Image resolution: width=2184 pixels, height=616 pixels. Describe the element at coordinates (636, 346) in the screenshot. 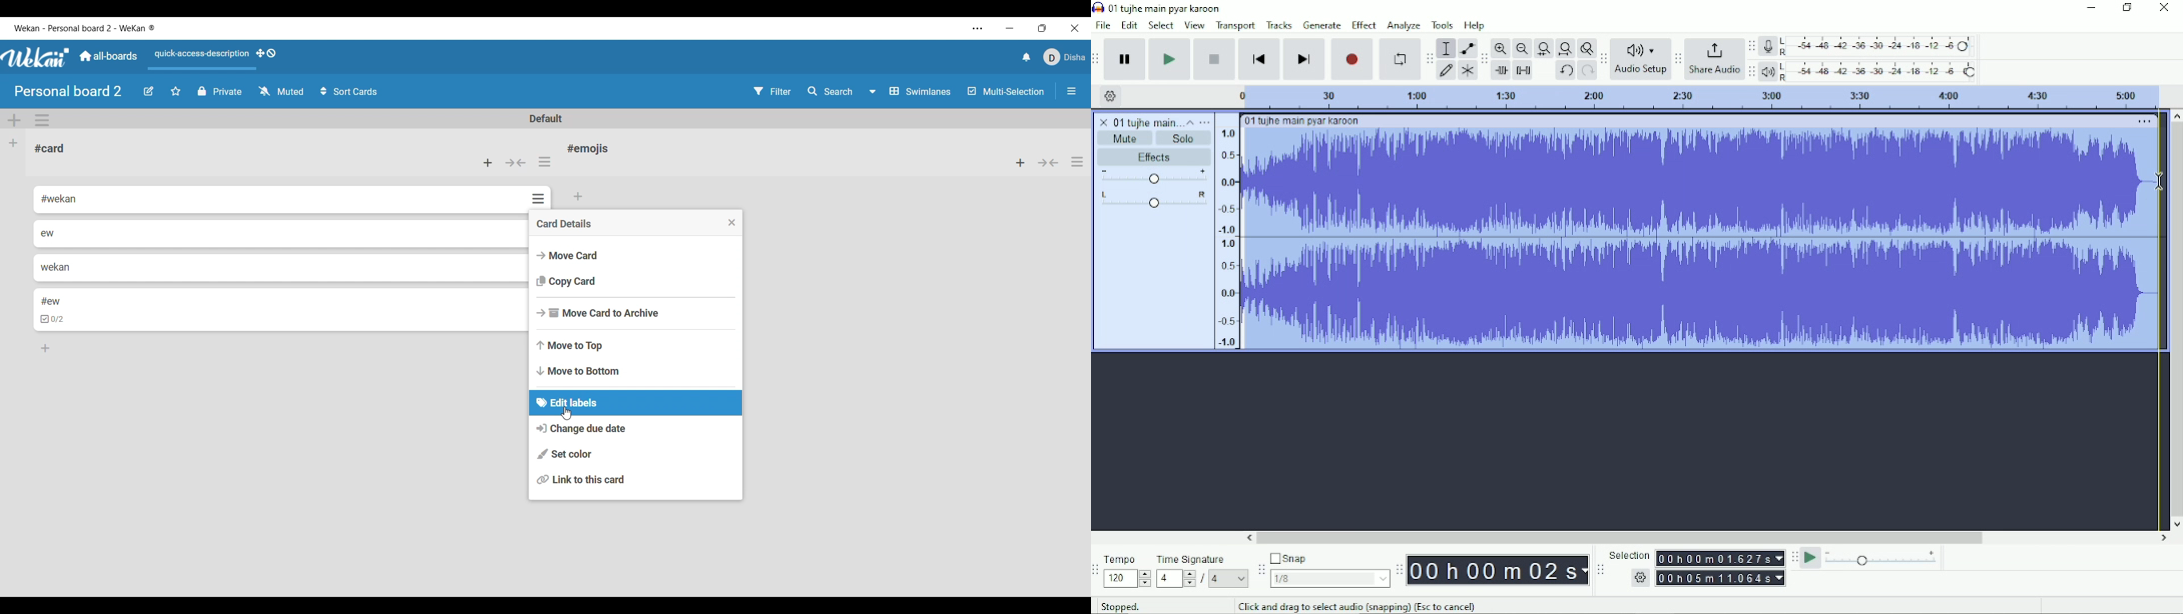

I see `Move to top` at that location.